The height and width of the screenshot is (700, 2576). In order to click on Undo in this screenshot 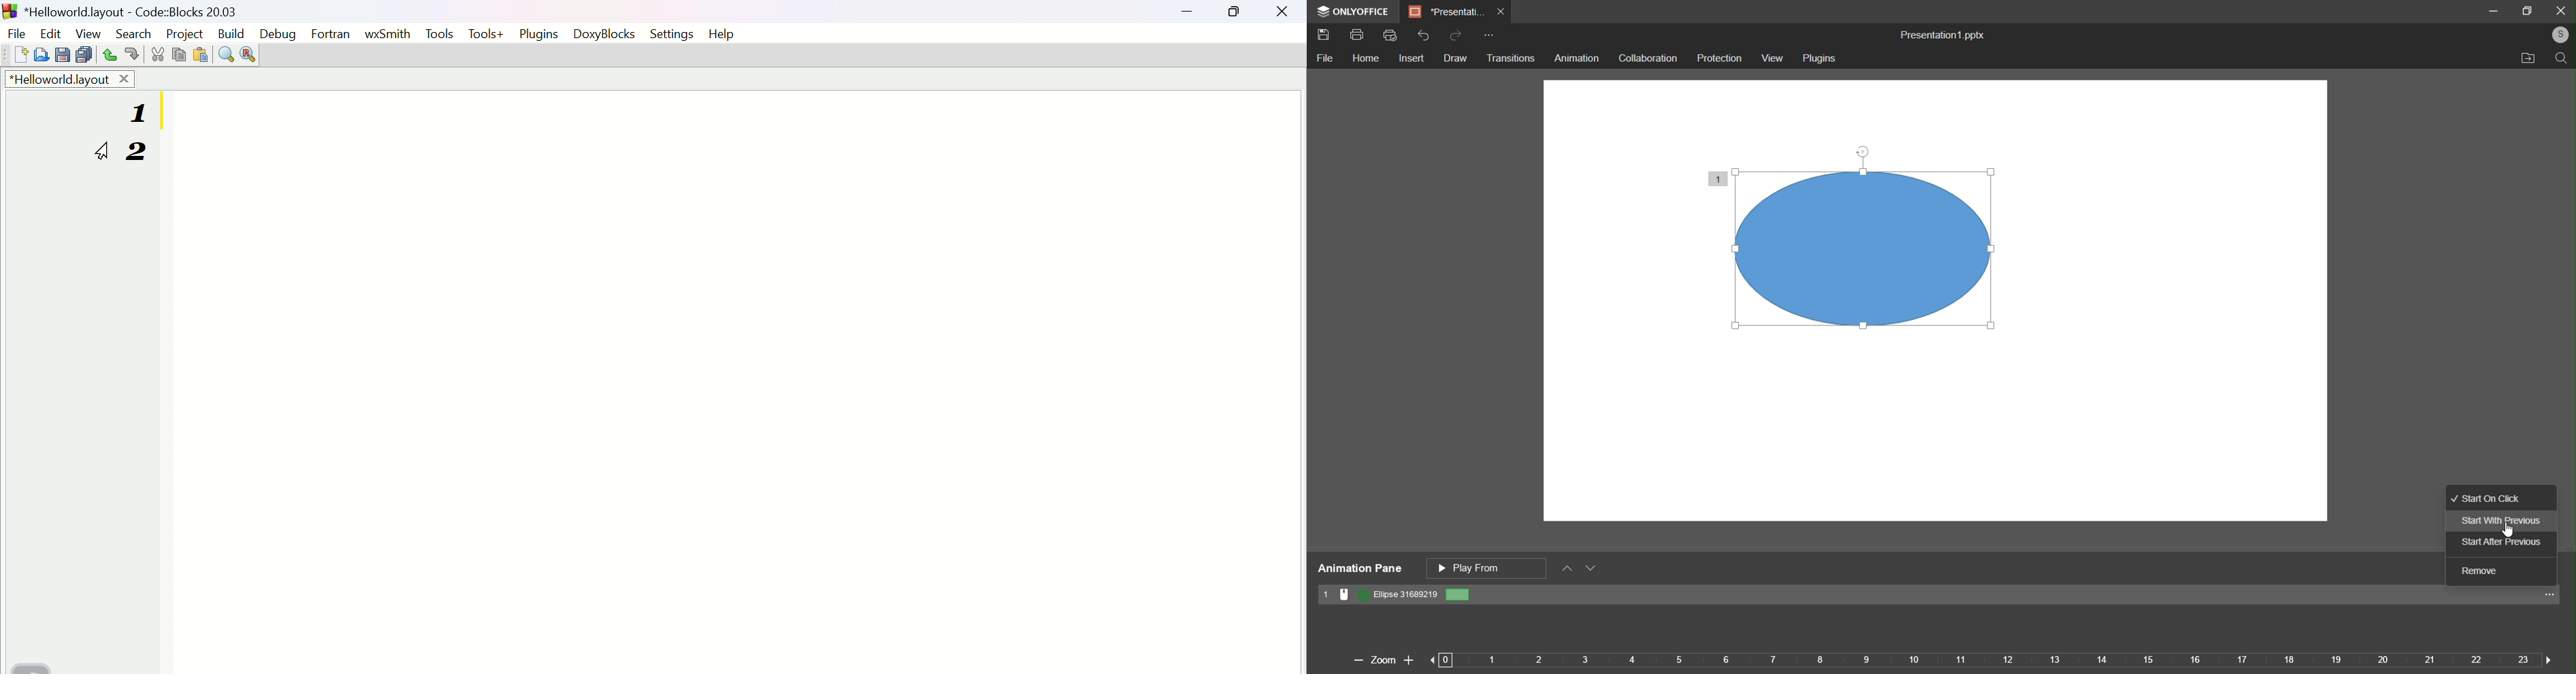, I will do `click(1425, 36)`.